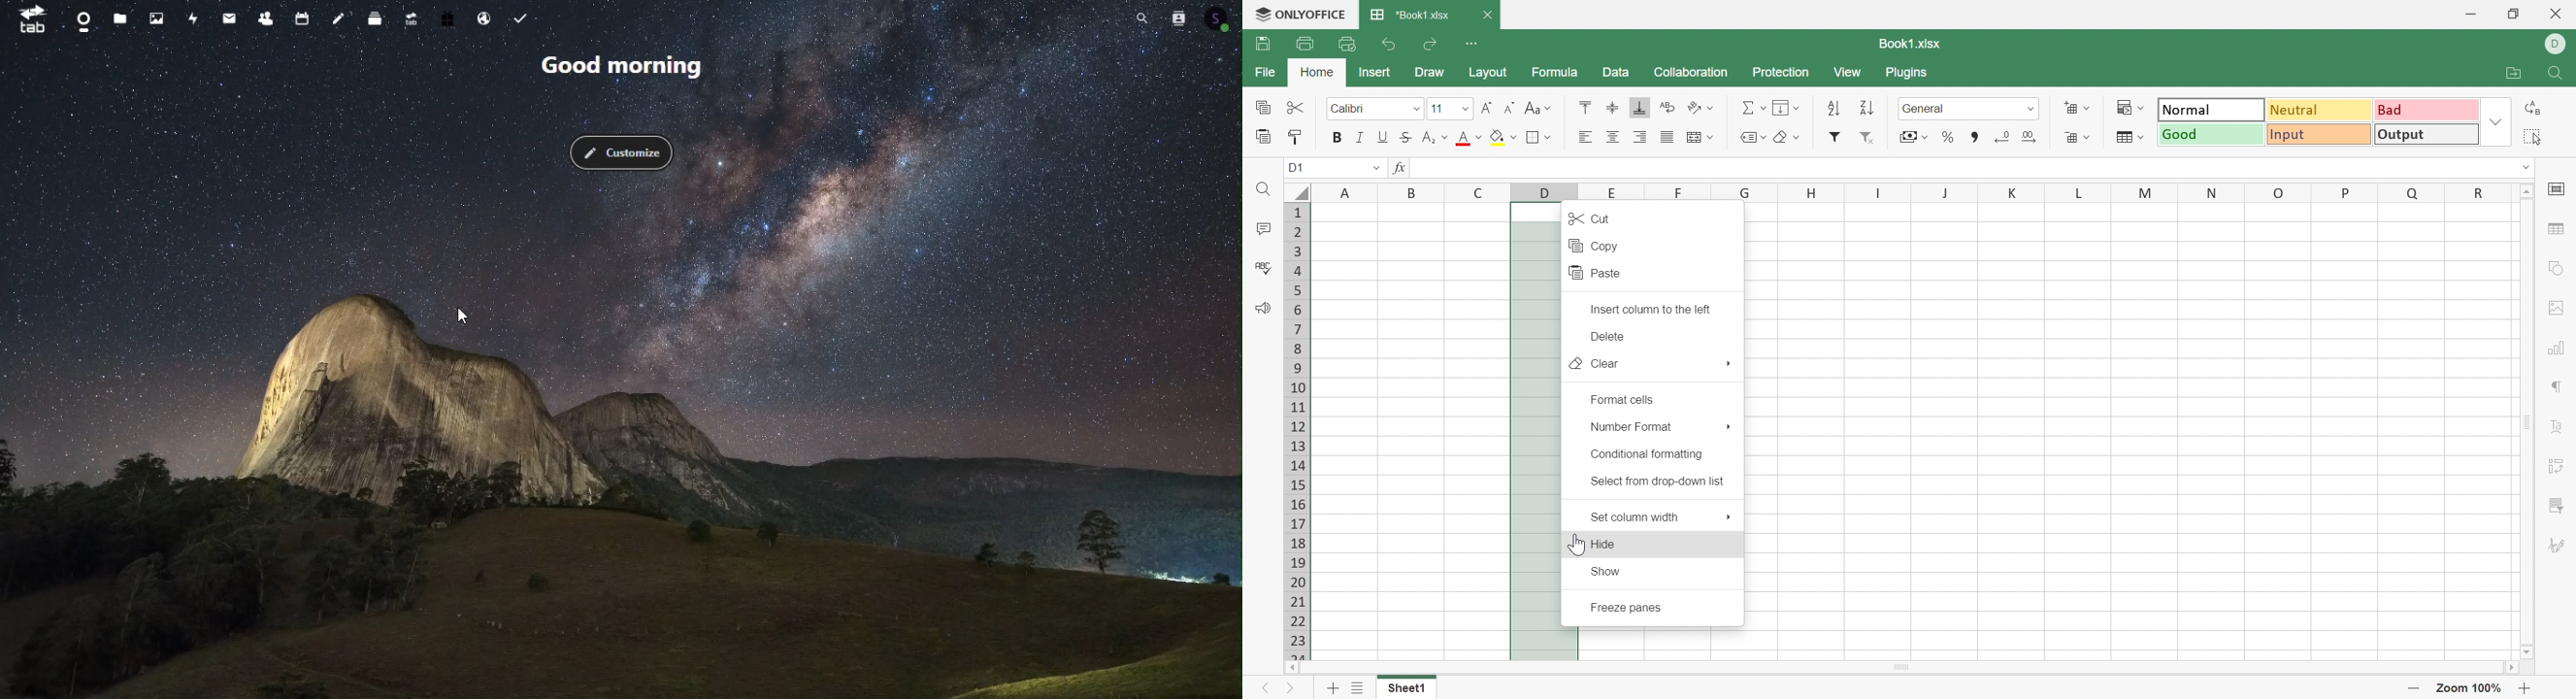  What do you see at coordinates (1376, 72) in the screenshot?
I see `Insert` at bounding box center [1376, 72].